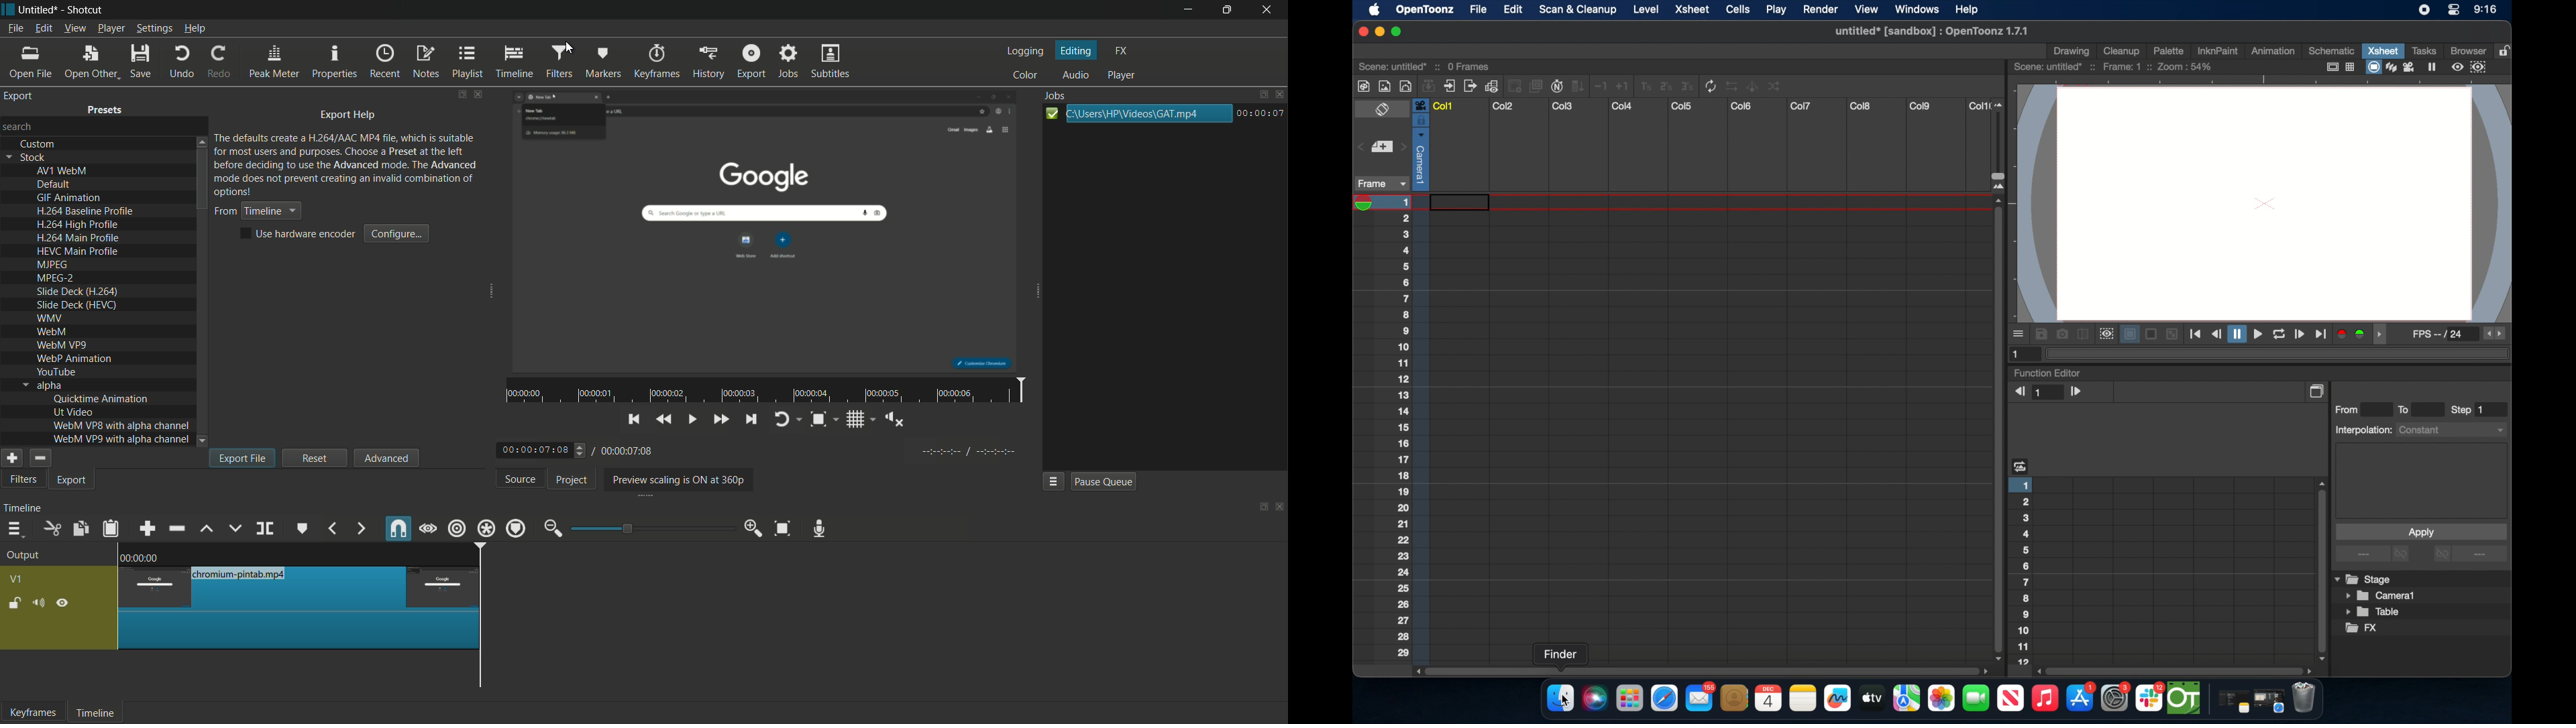 The height and width of the screenshot is (728, 2576). Describe the element at coordinates (690, 418) in the screenshot. I see `toggle play or pause` at that location.